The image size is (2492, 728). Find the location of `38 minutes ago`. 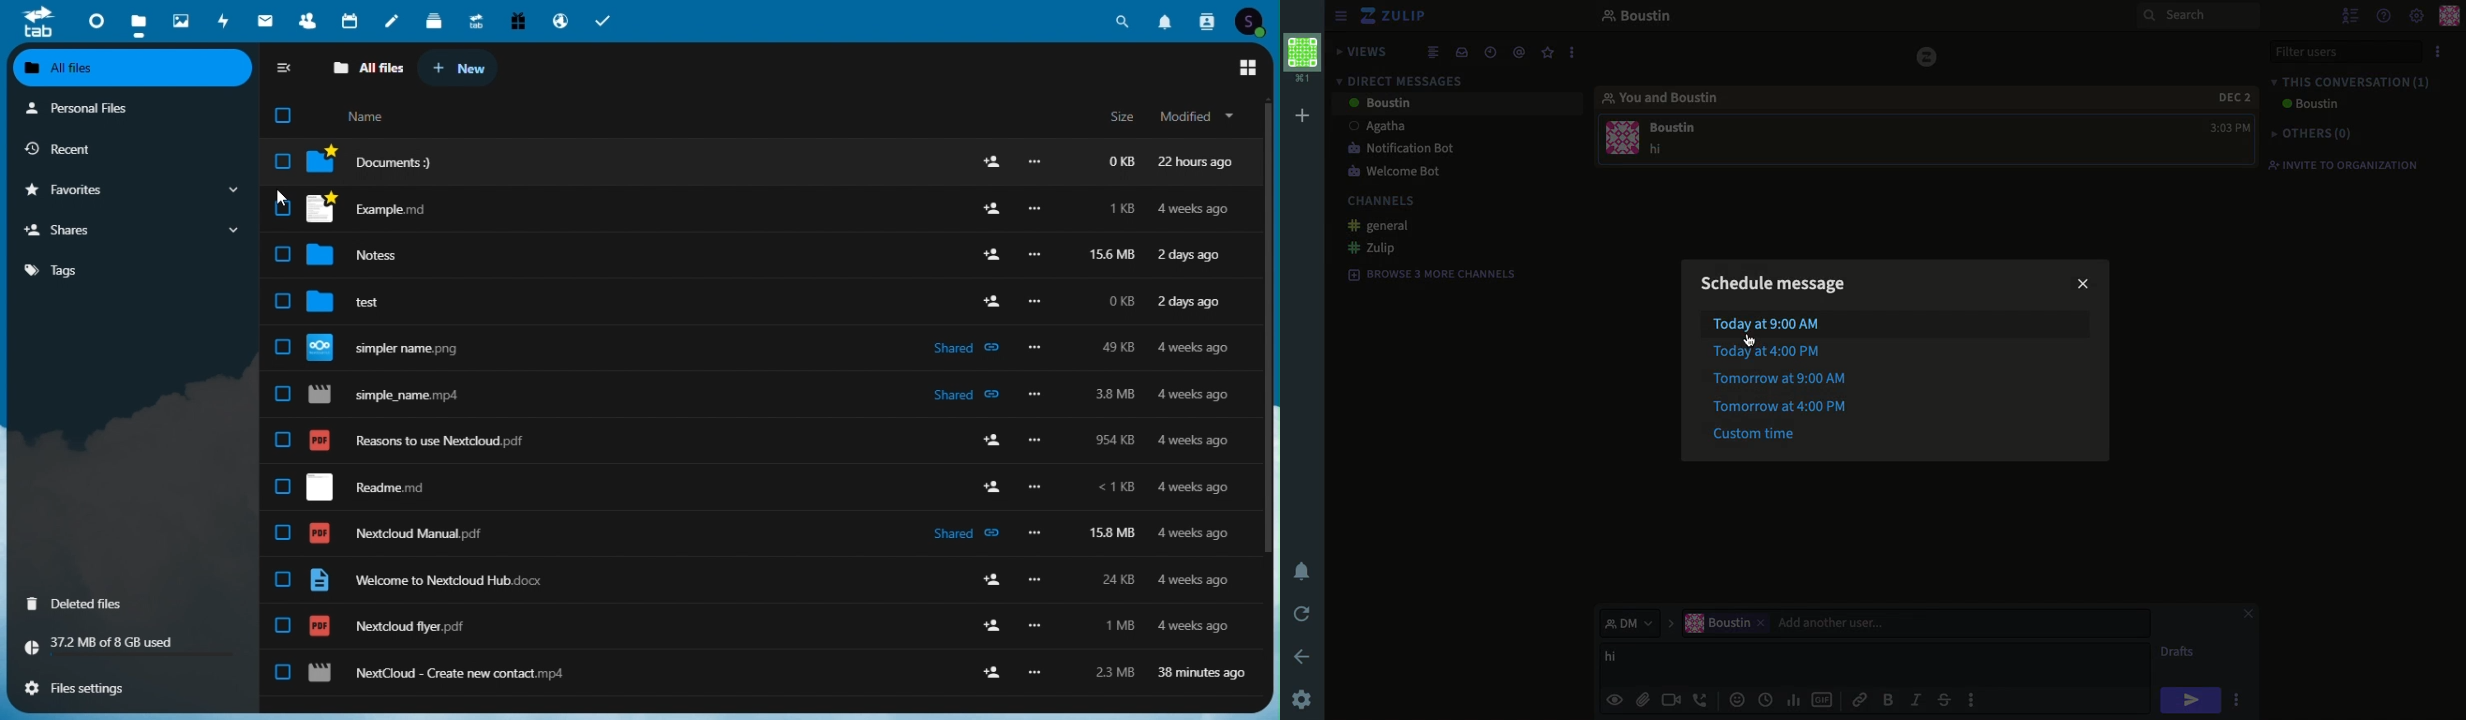

38 minutes ago is located at coordinates (1200, 675).